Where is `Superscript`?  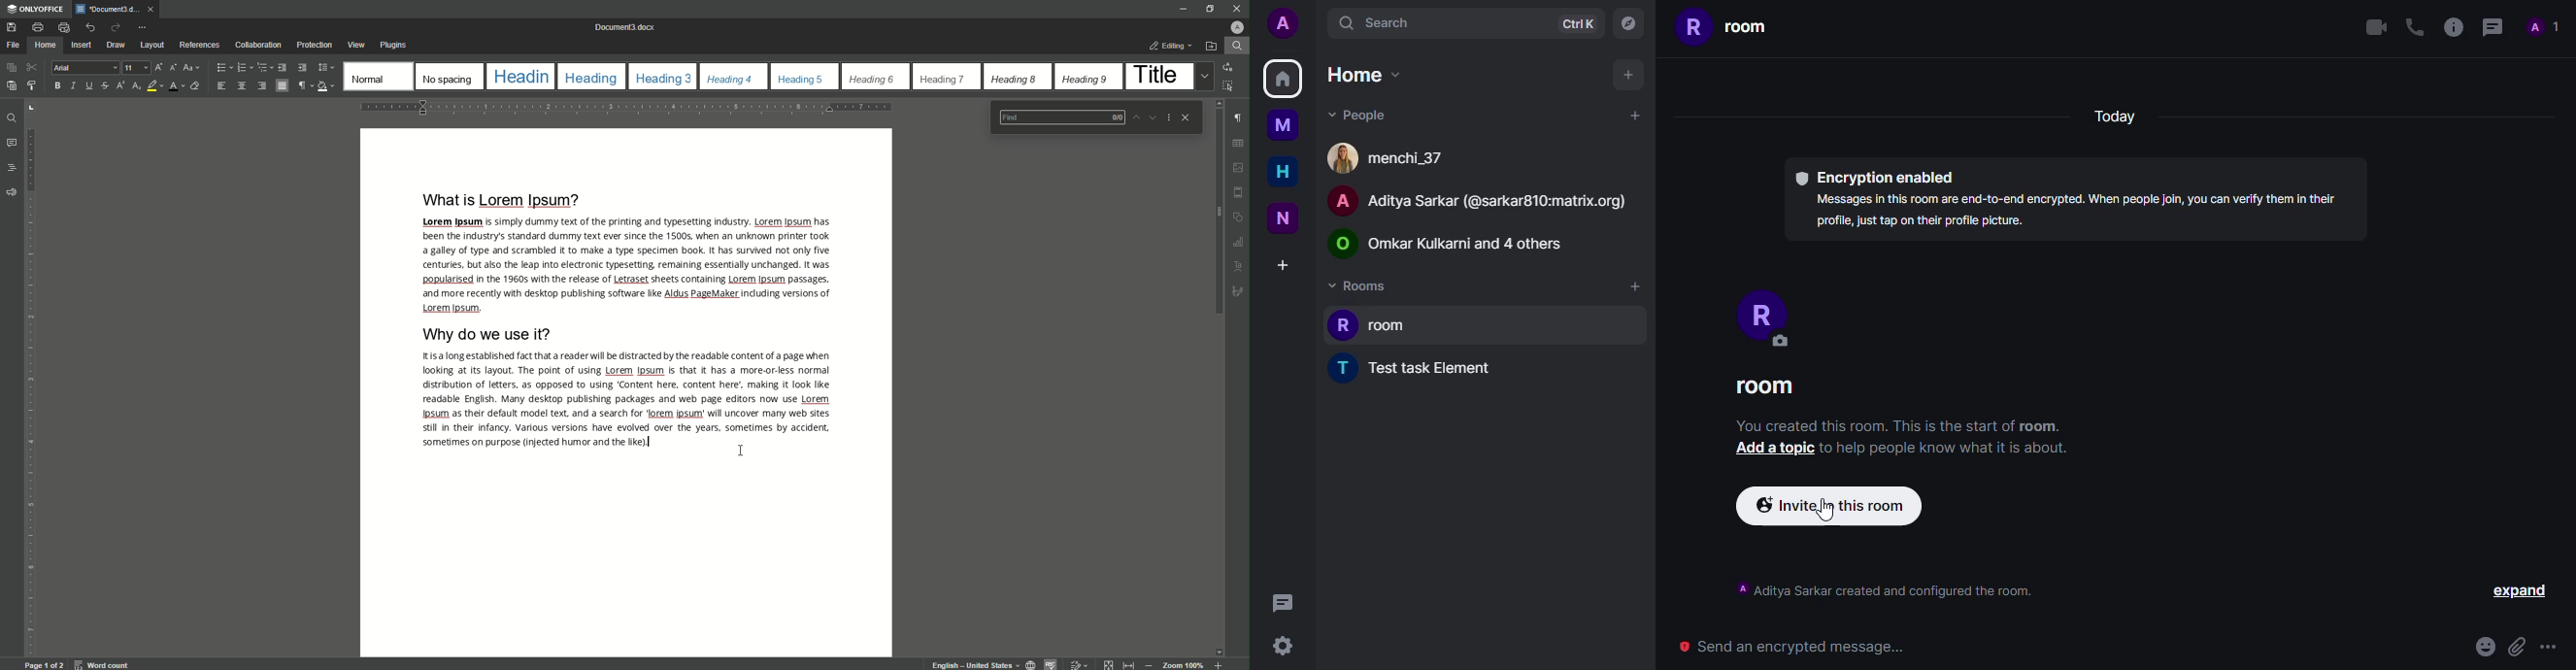 Superscript is located at coordinates (120, 89).